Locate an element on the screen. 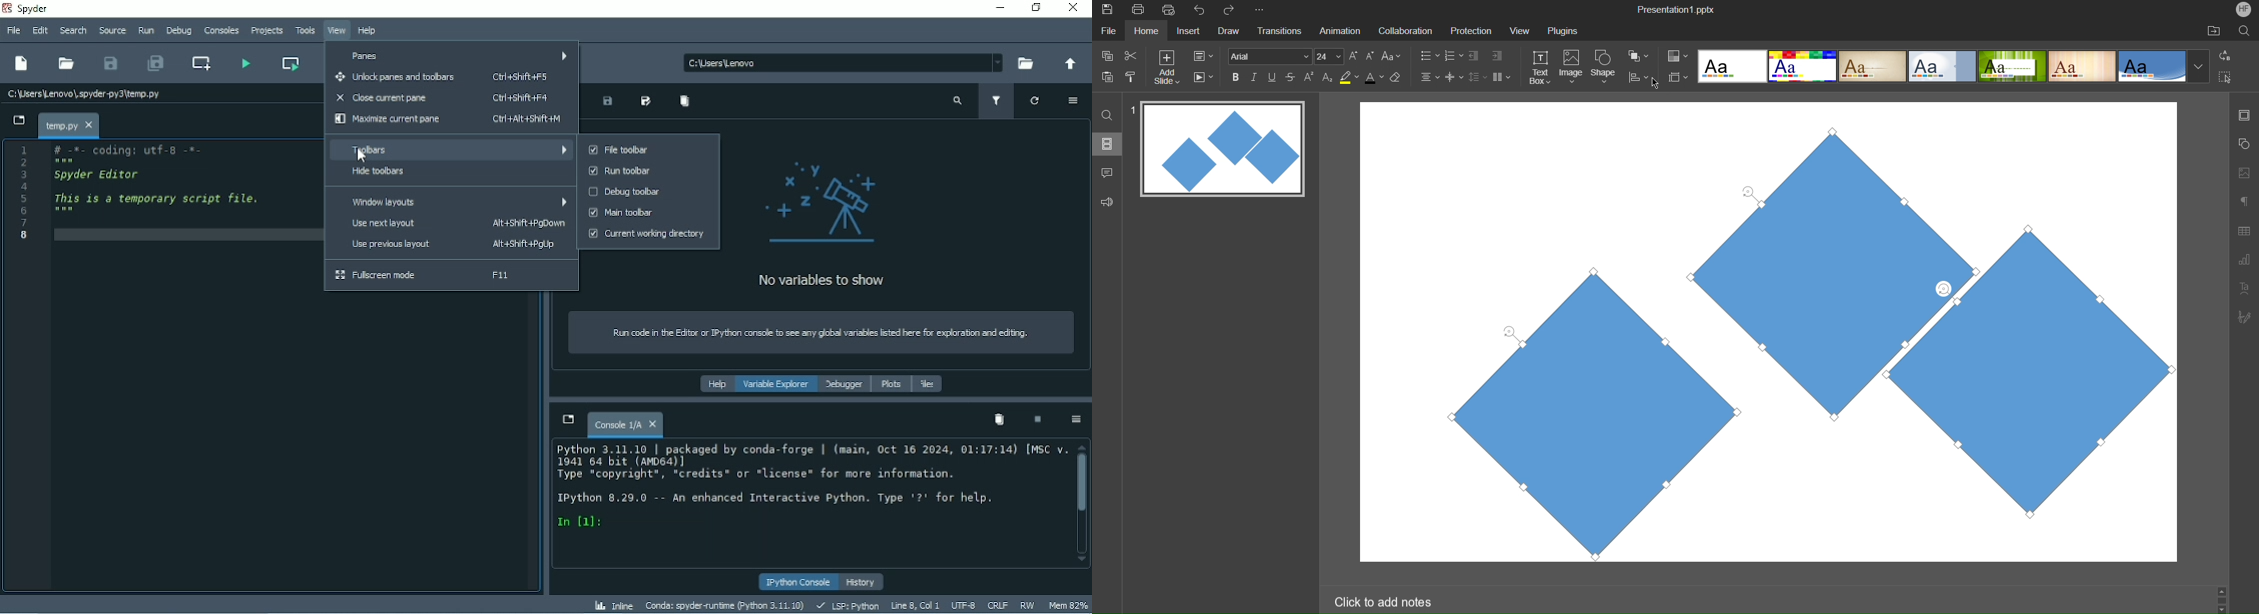 The width and height of the screenshot is (2268, 616). Close current pane is located at coordinates (443, 98).